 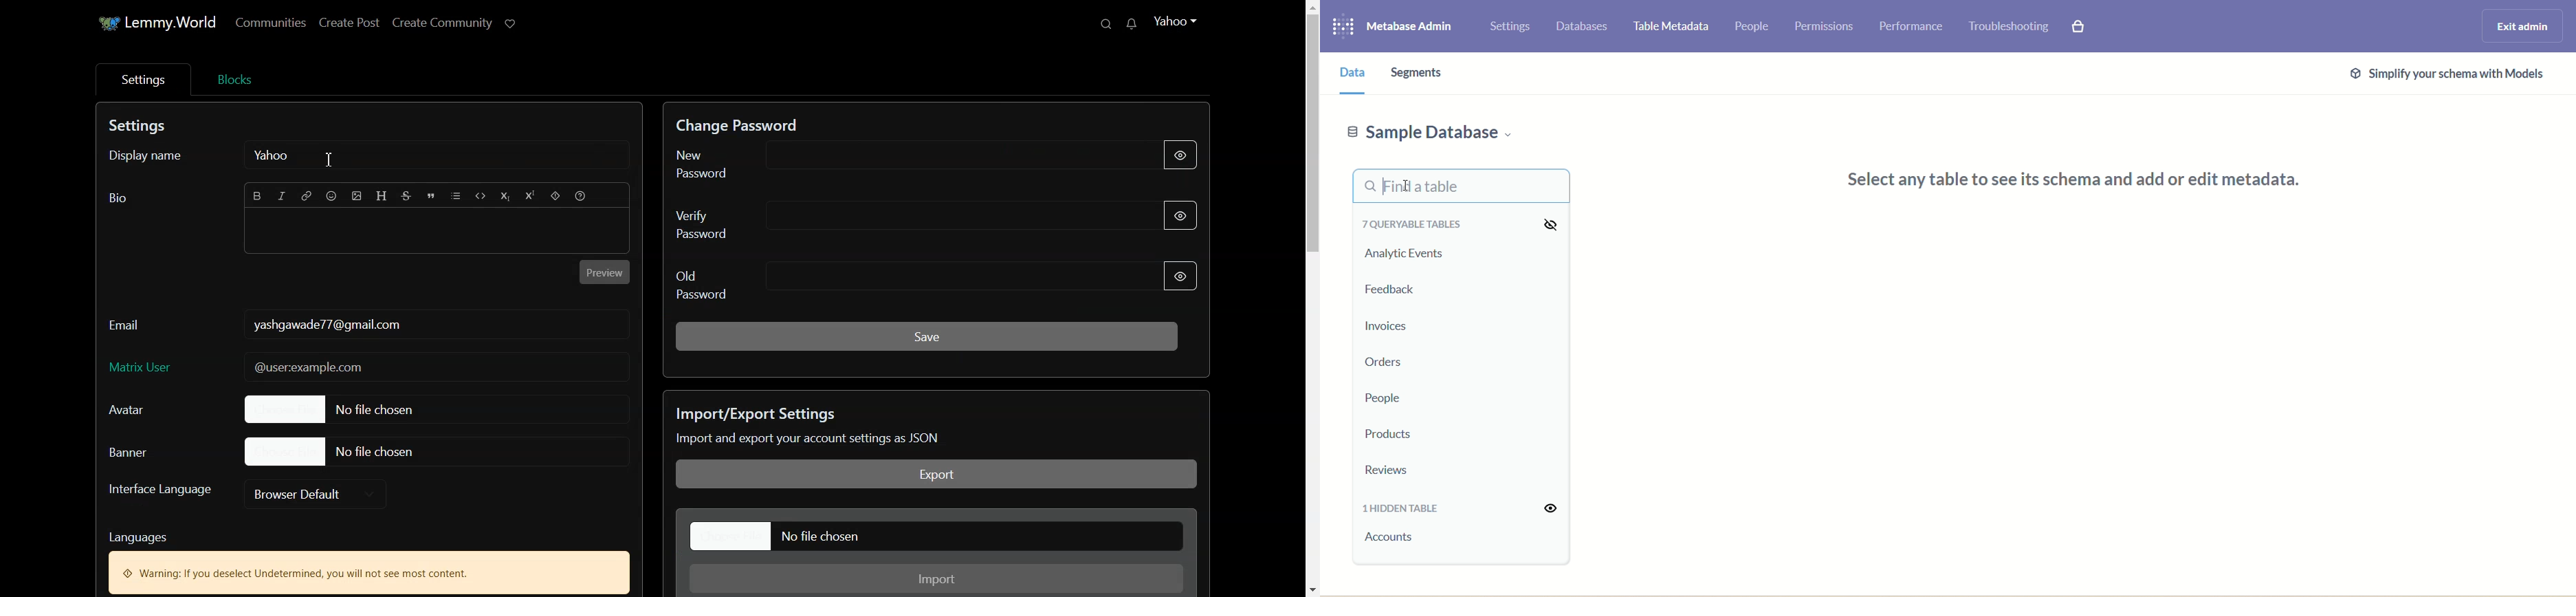 I want to click on Import, so click(x=938, y=579).